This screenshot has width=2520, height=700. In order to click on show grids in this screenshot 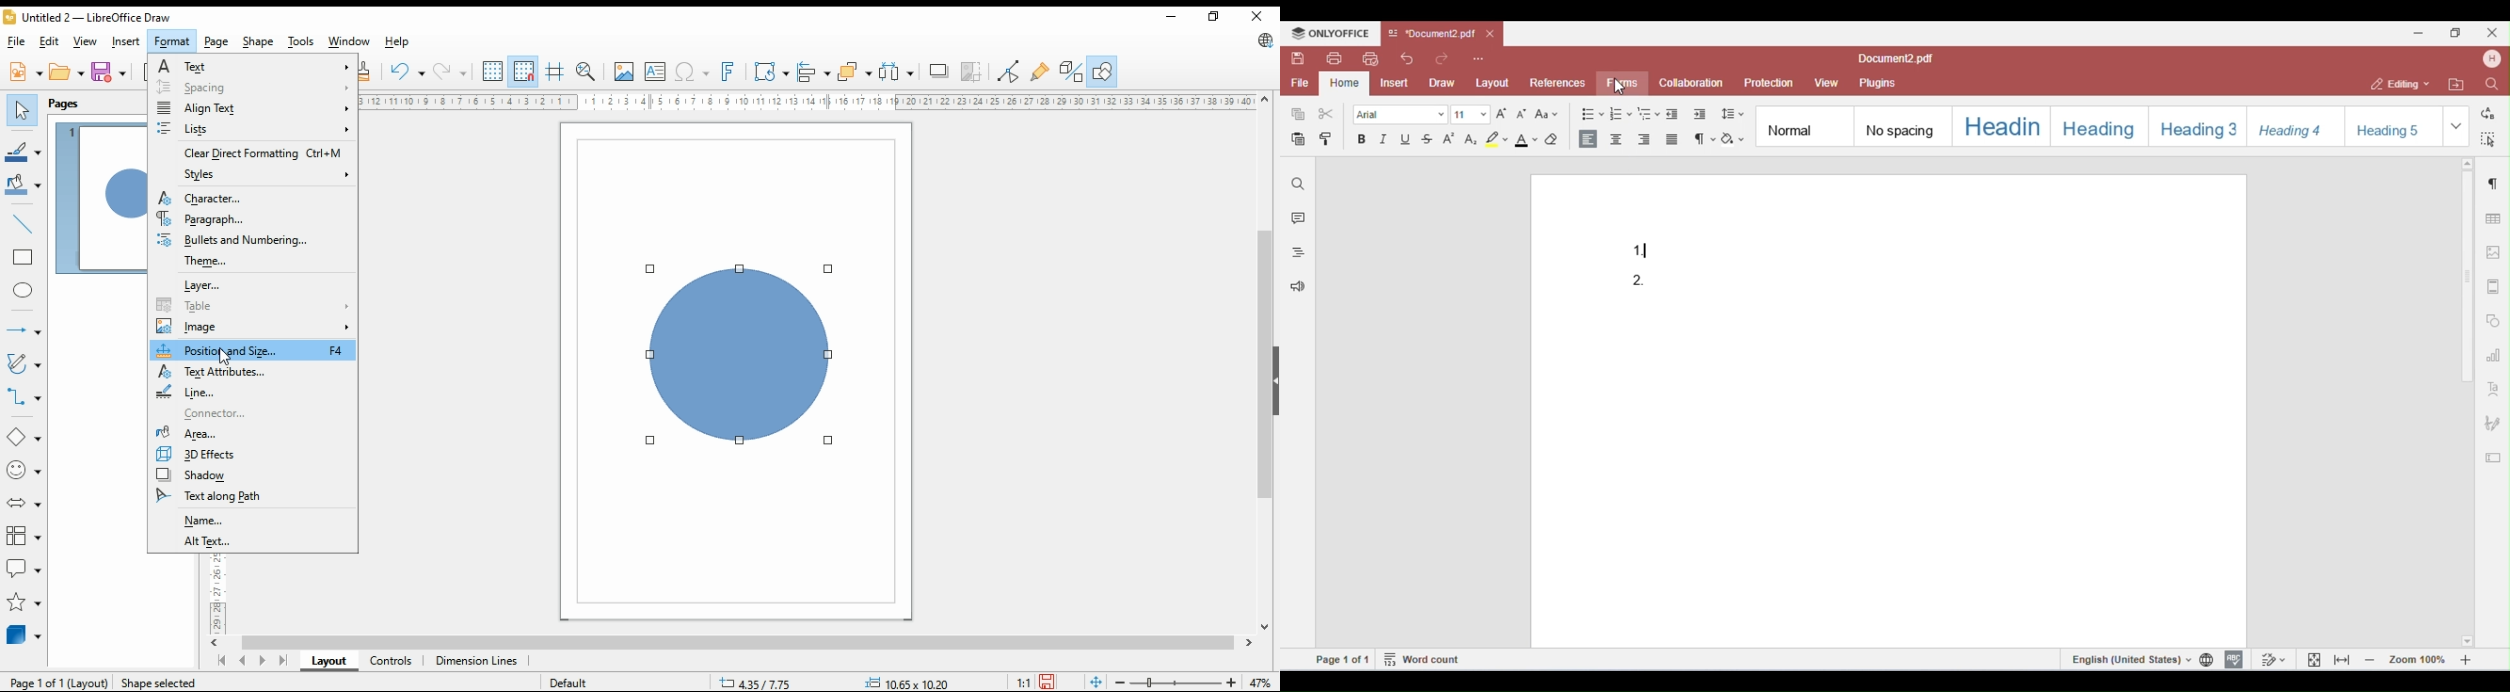, I will do `click(493, 72)`.